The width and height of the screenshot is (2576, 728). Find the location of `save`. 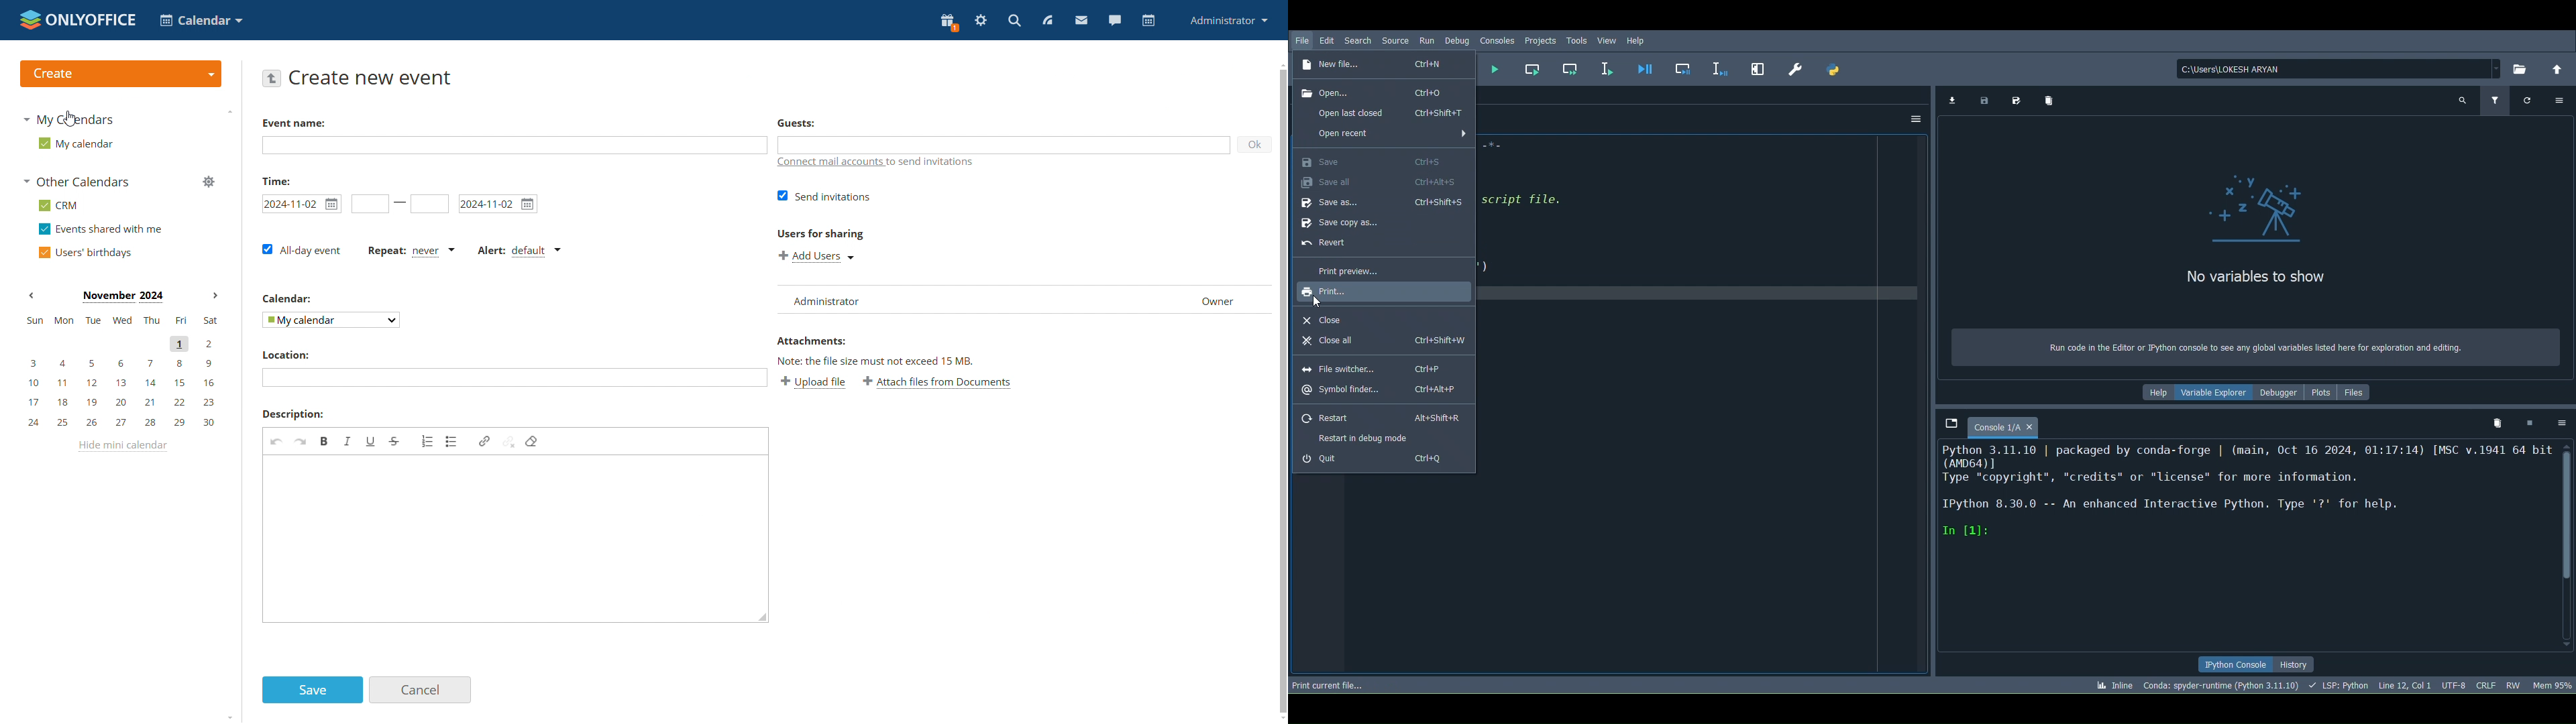

save is located at coordinates (313, 690).